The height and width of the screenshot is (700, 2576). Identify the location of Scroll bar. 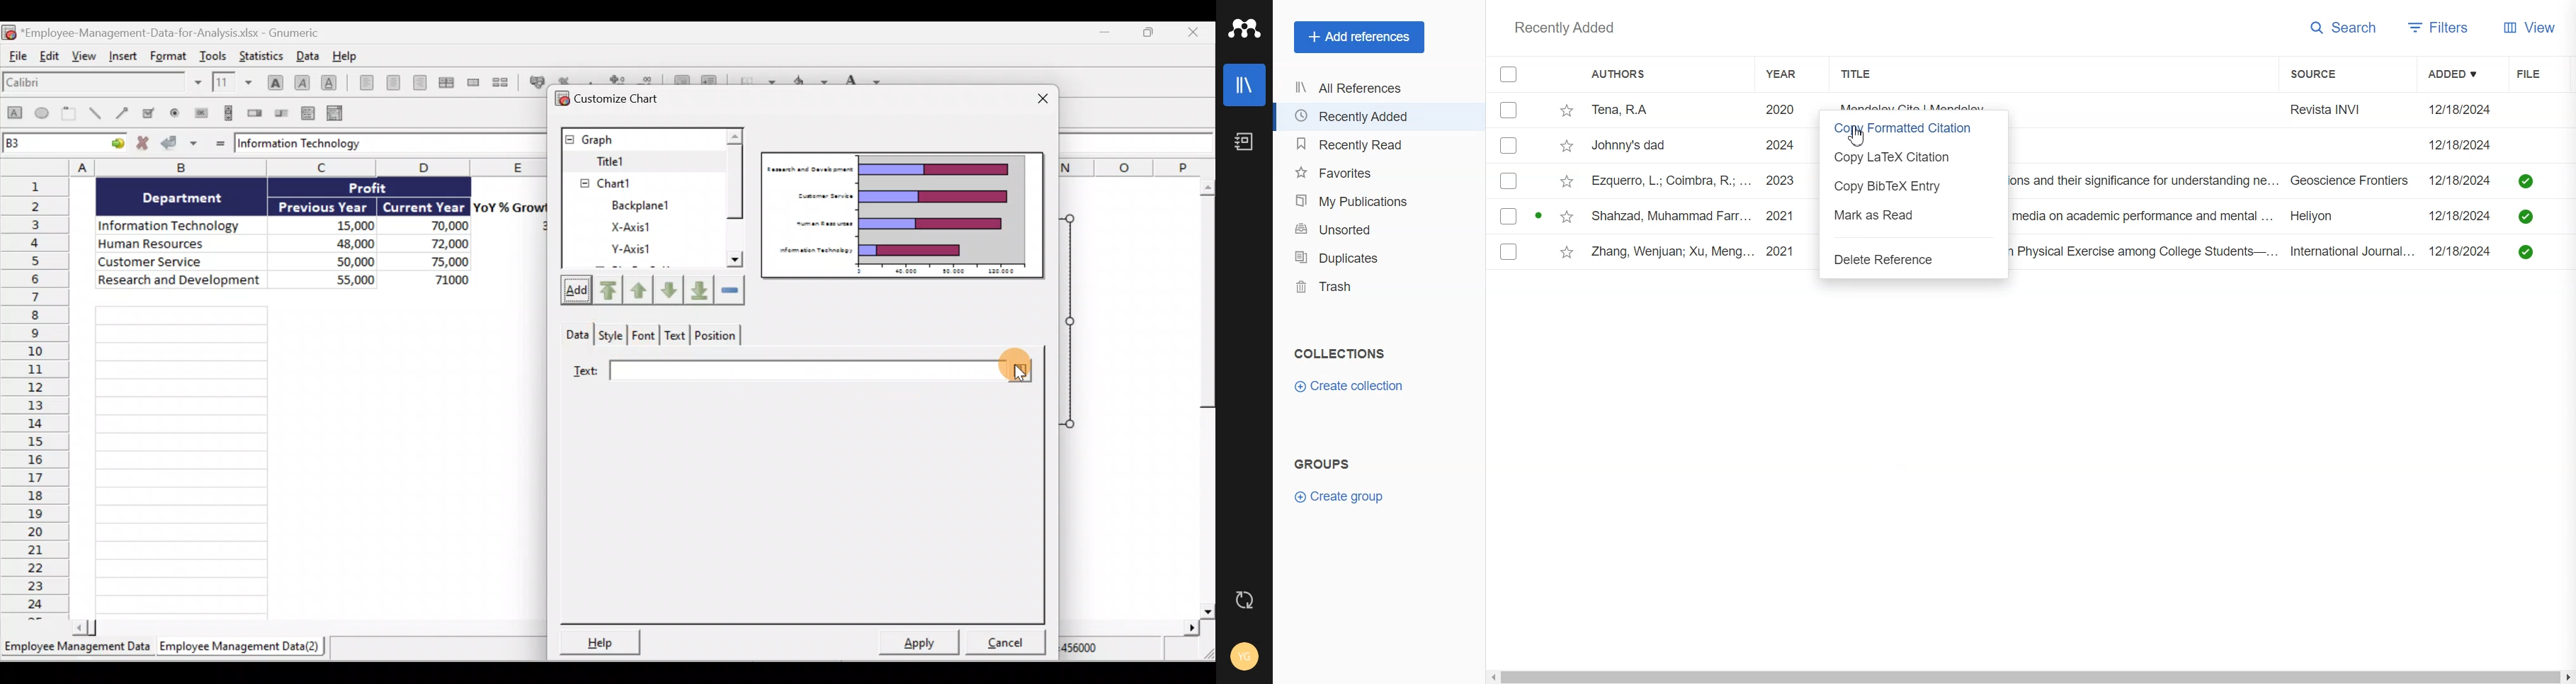
(735, 206).